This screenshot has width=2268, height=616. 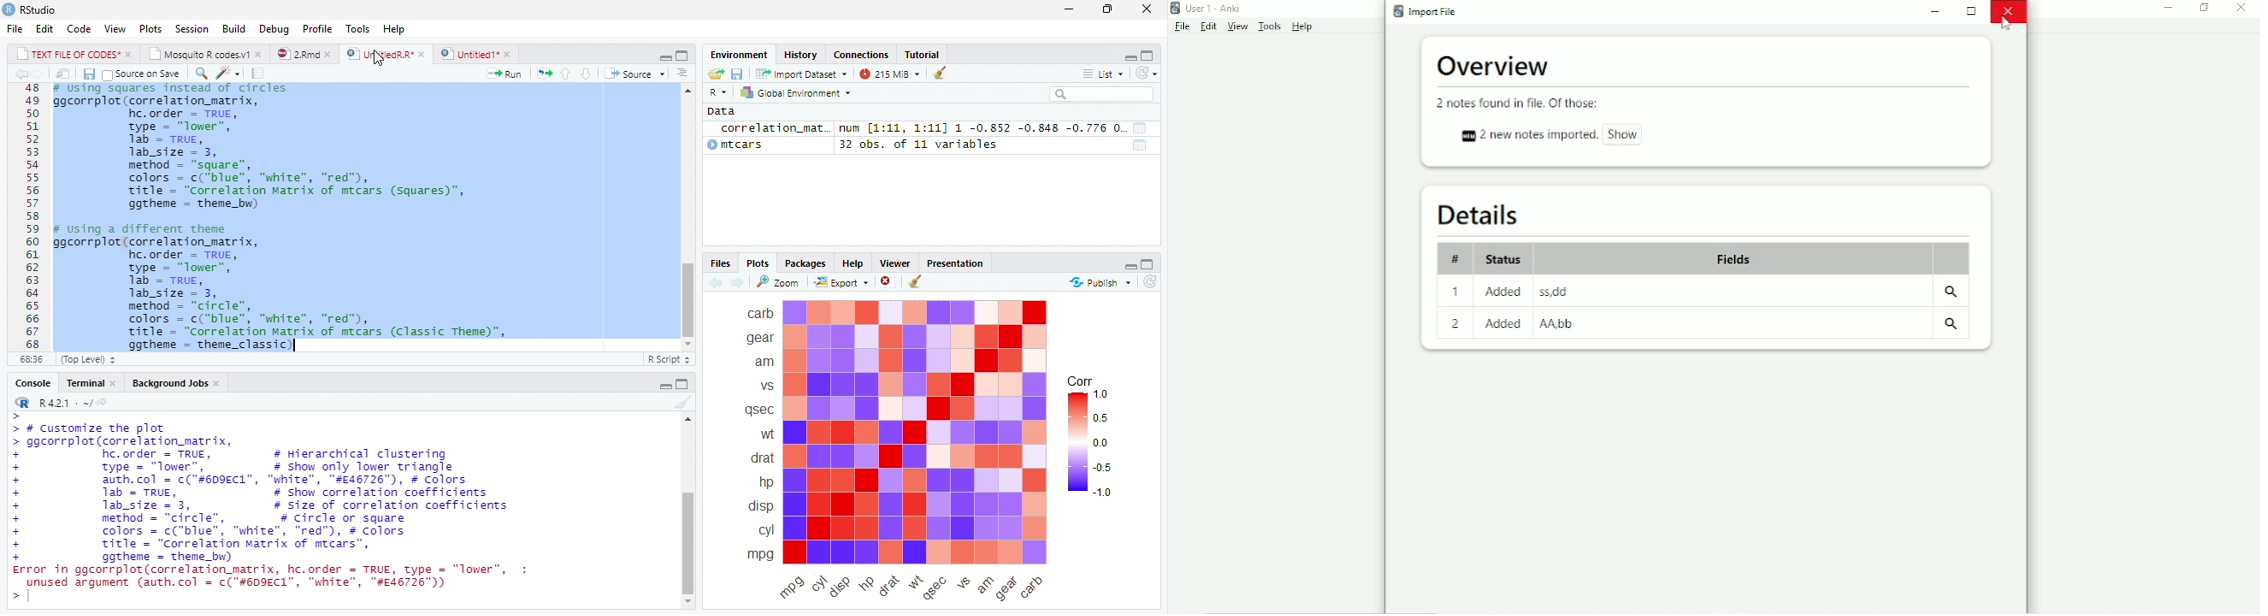 What do you see at coordinates (687, 221) in the screenshot?
I see `vertical scroll bar` at bounding box center [687, 221].